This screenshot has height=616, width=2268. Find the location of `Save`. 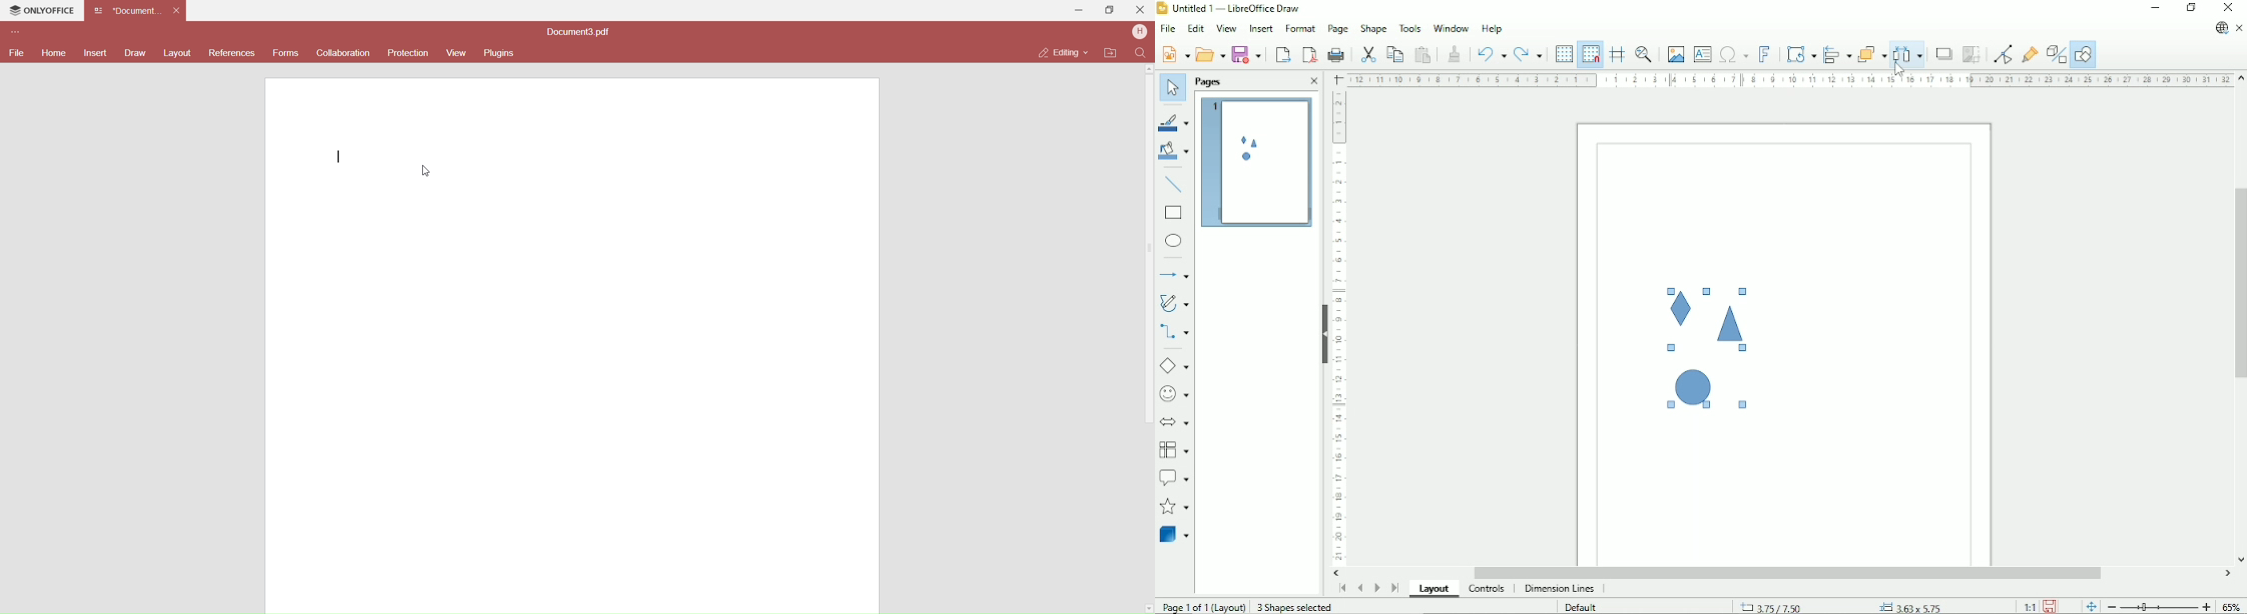

Save is located at coordinates (2051, 606).